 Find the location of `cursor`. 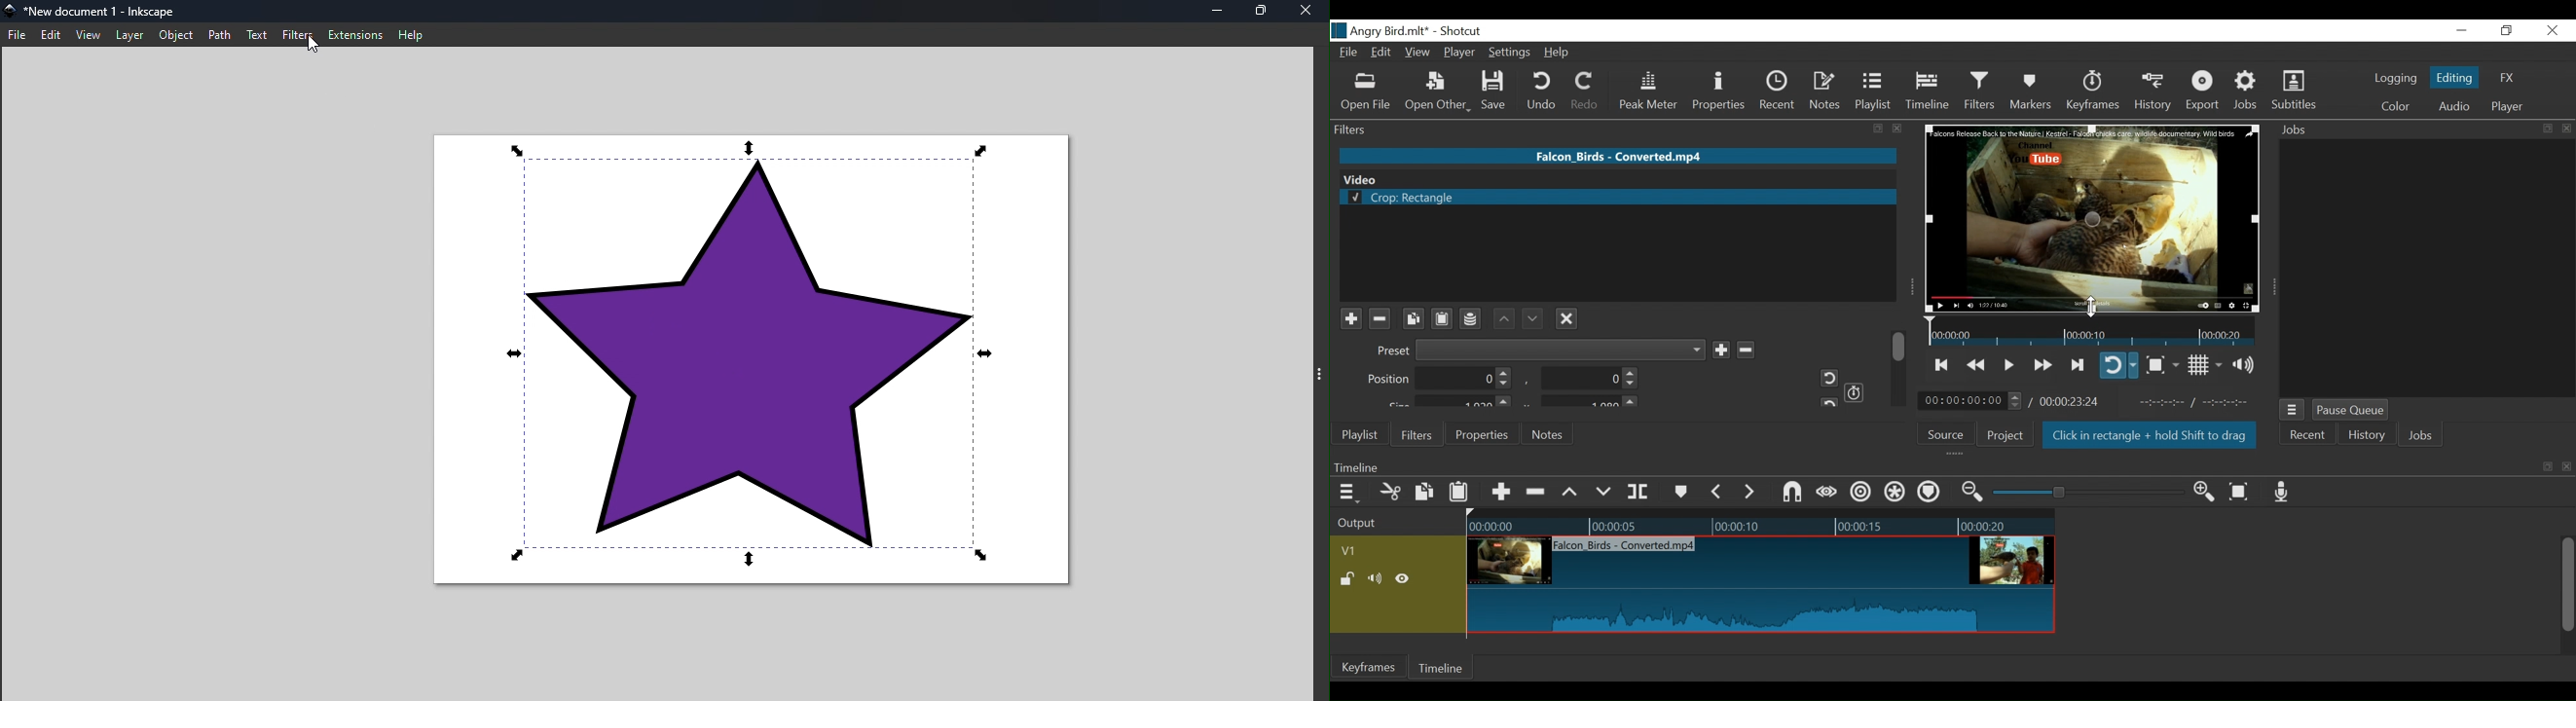

cursor is located at coordinates (2091, 306).